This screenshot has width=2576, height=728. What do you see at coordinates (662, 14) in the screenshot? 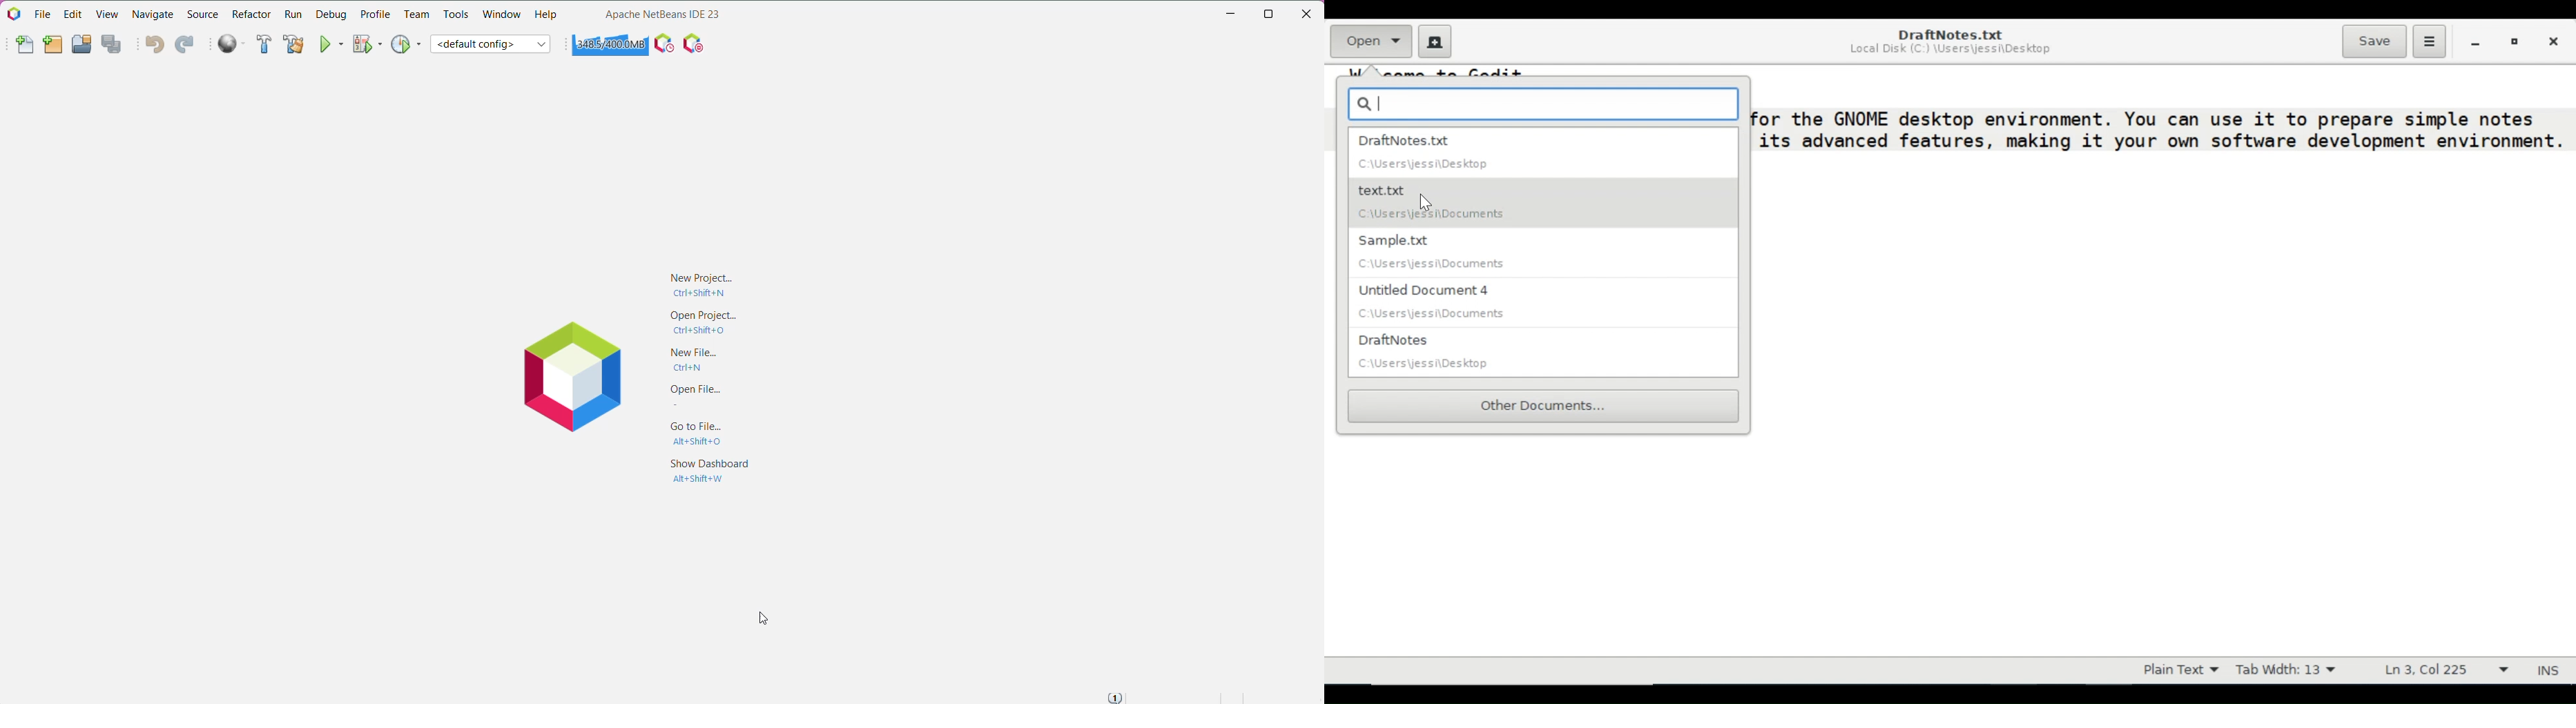
I see `Application Name` at bounding box center [662, 14].